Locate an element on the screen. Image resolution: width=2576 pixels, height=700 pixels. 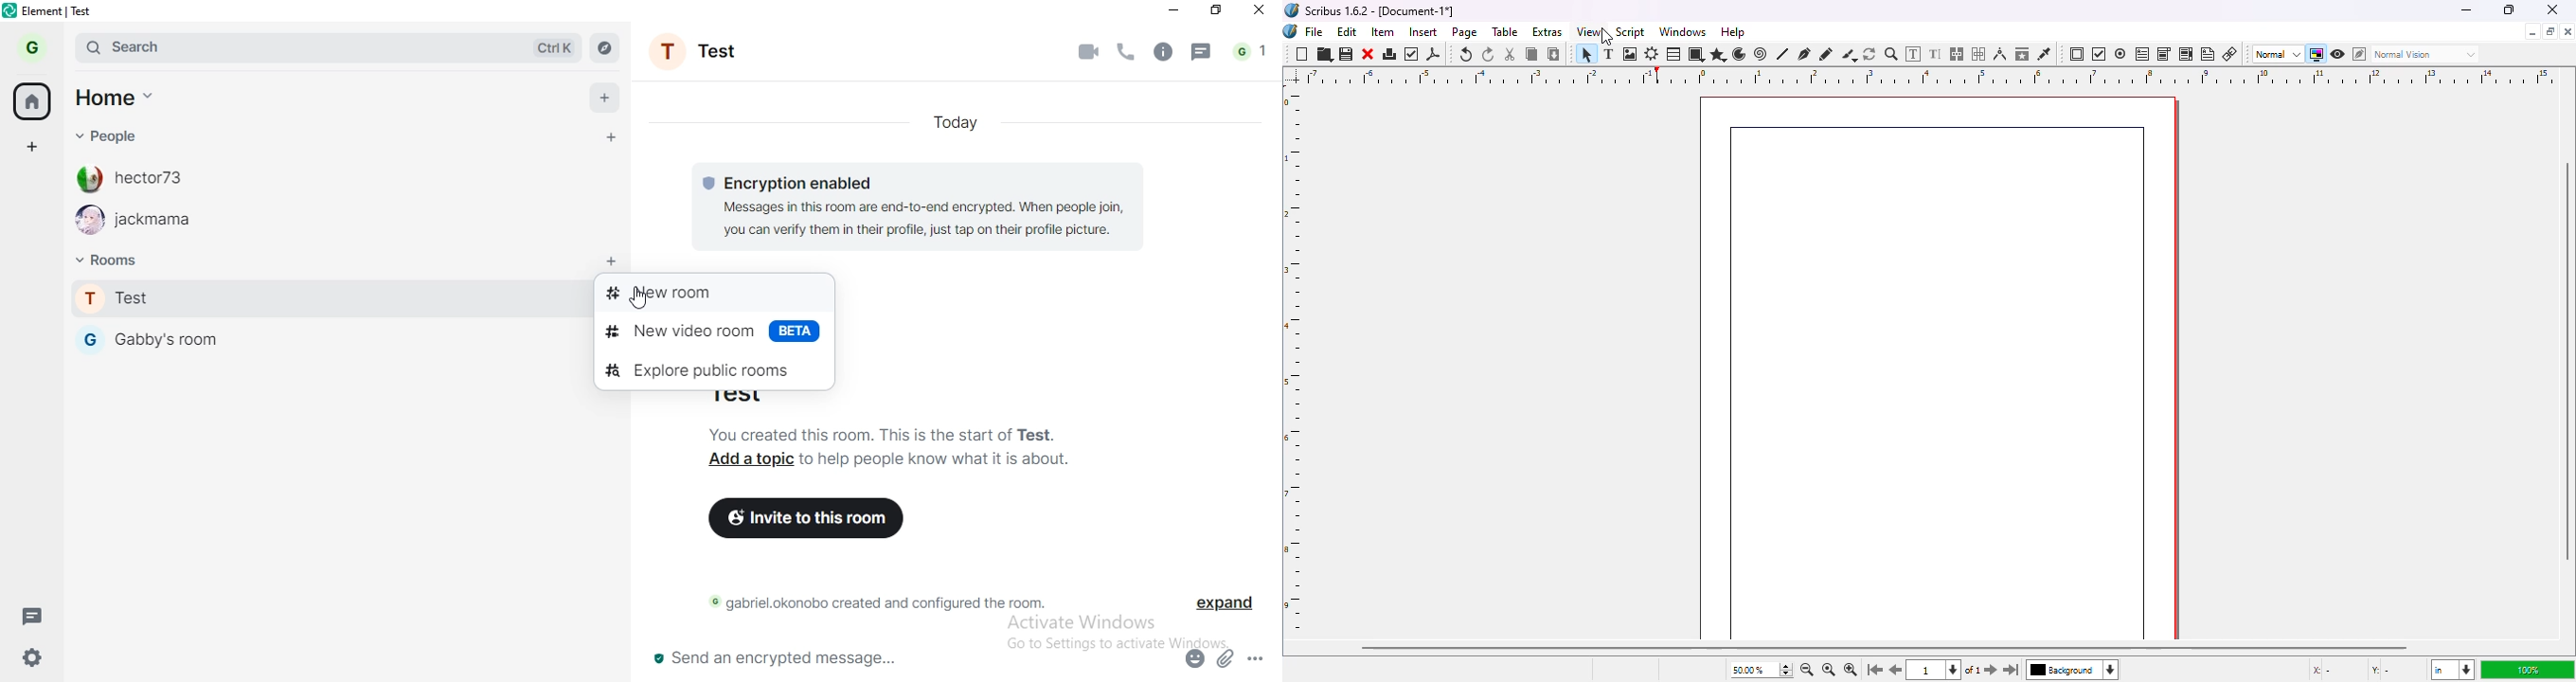
cursor is located at coordinates (1607, 39).